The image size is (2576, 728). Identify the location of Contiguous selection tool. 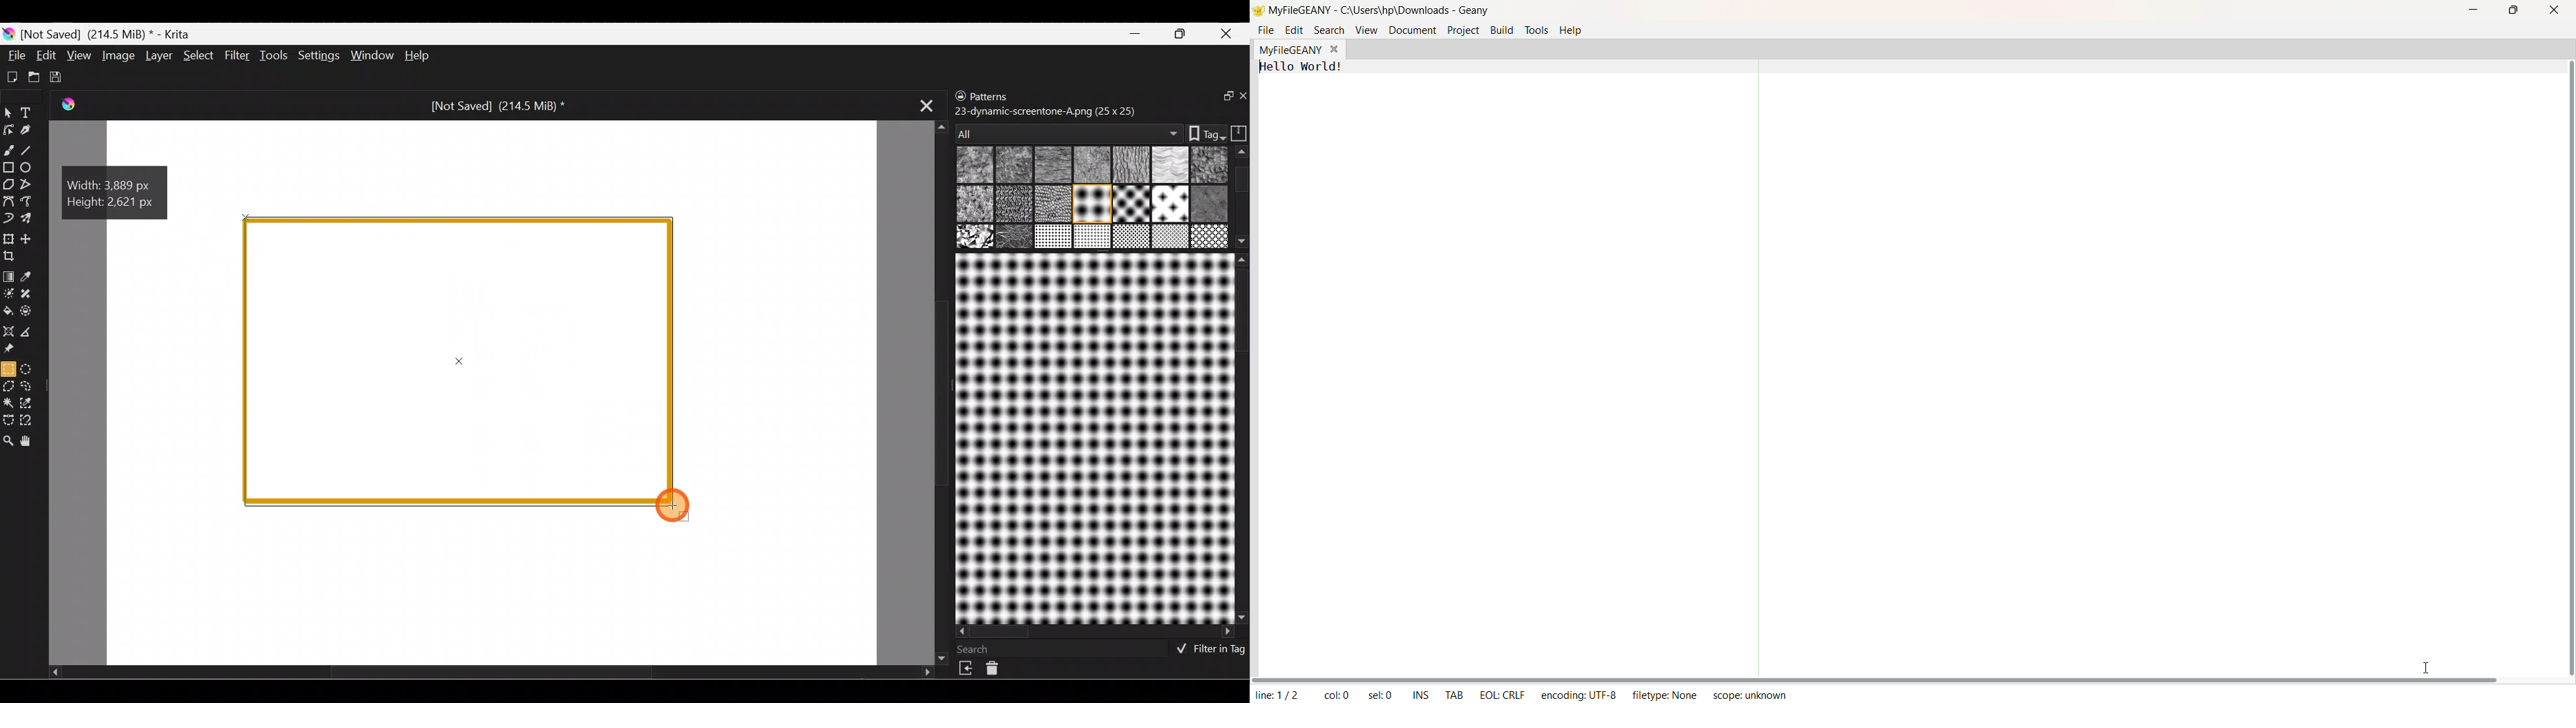
(9, 404).